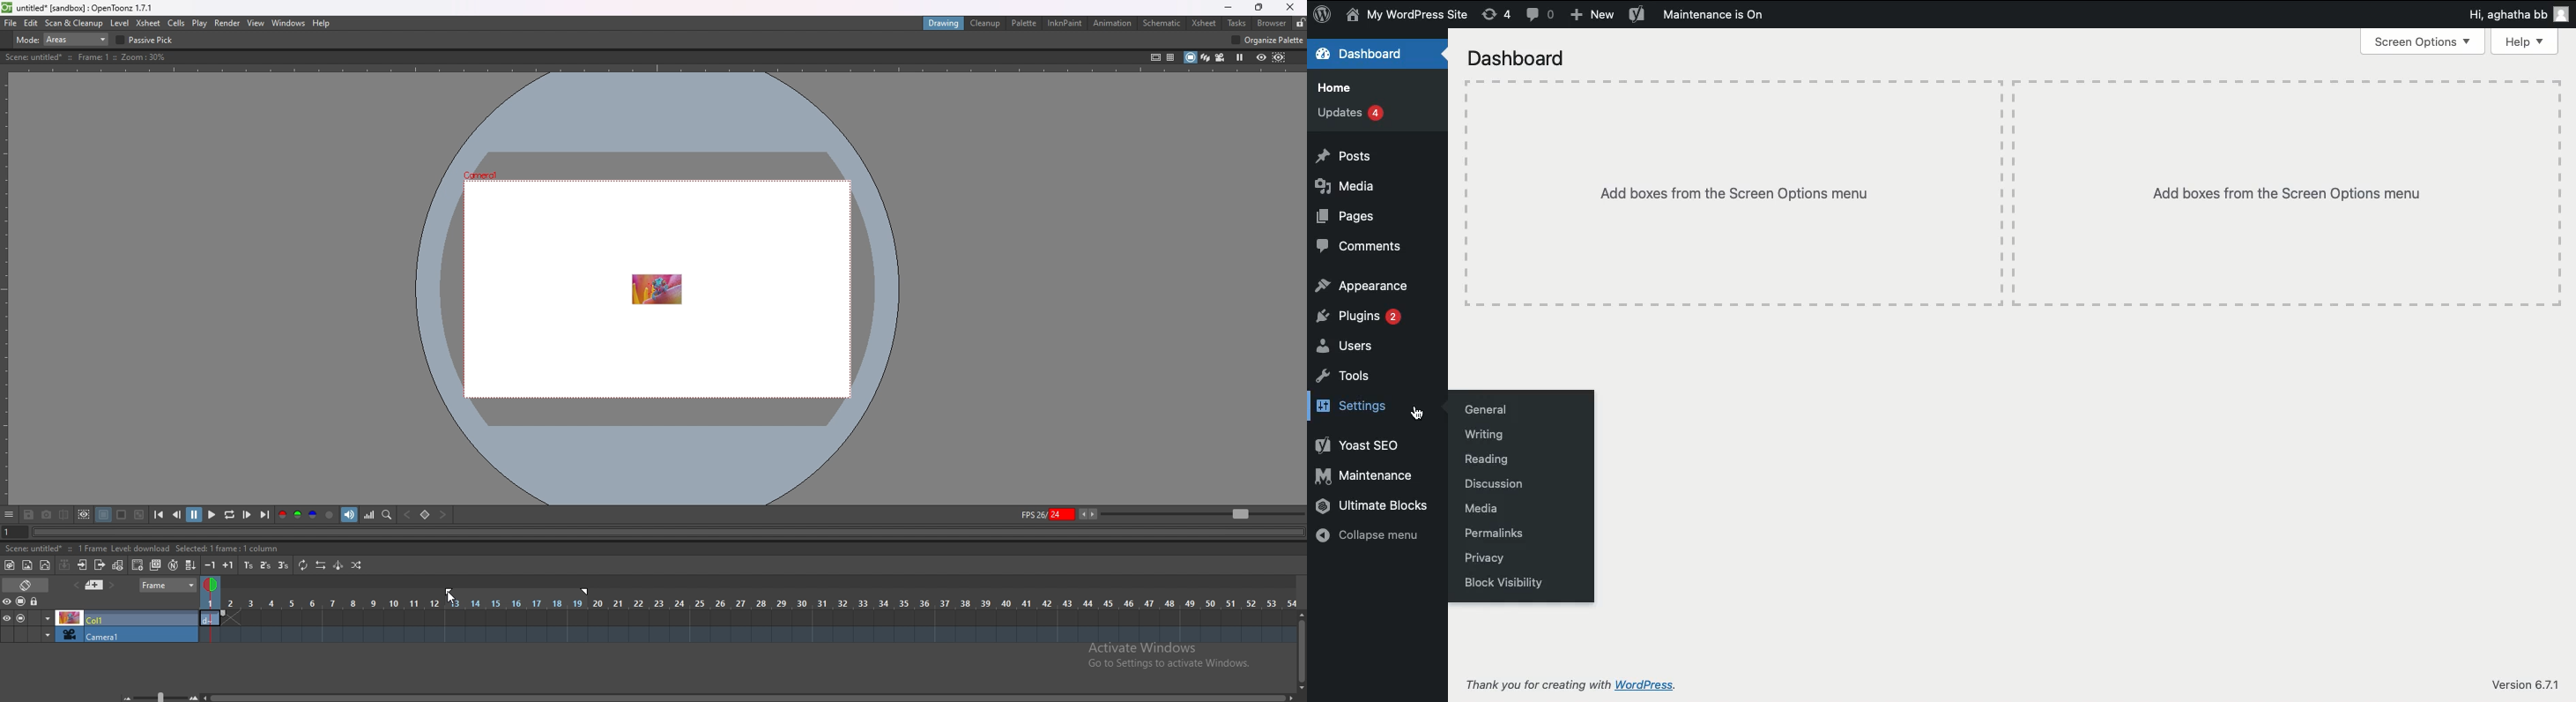 The height and width of the screenshot is (728, 2576). I want to click on previous, so click(177, 515).